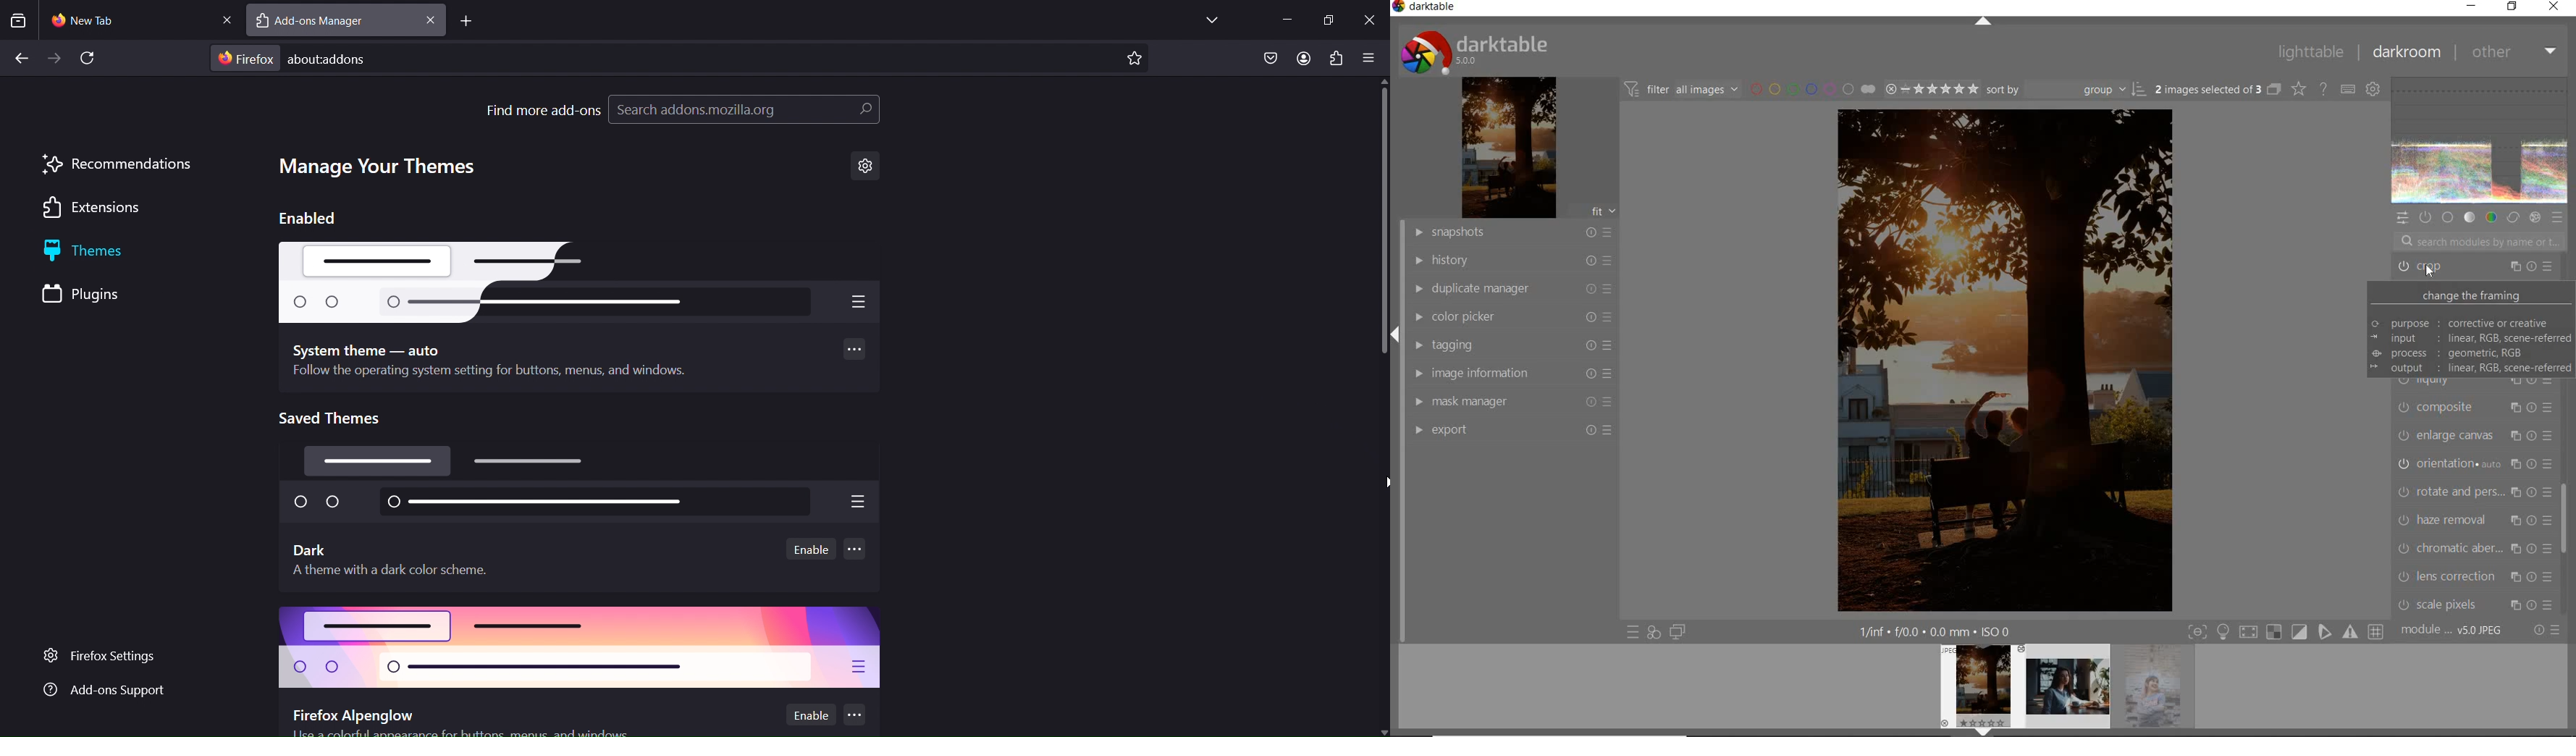 The width and height of the screenshot is (2576, 756). I want to click on settings, so click(866, 167).